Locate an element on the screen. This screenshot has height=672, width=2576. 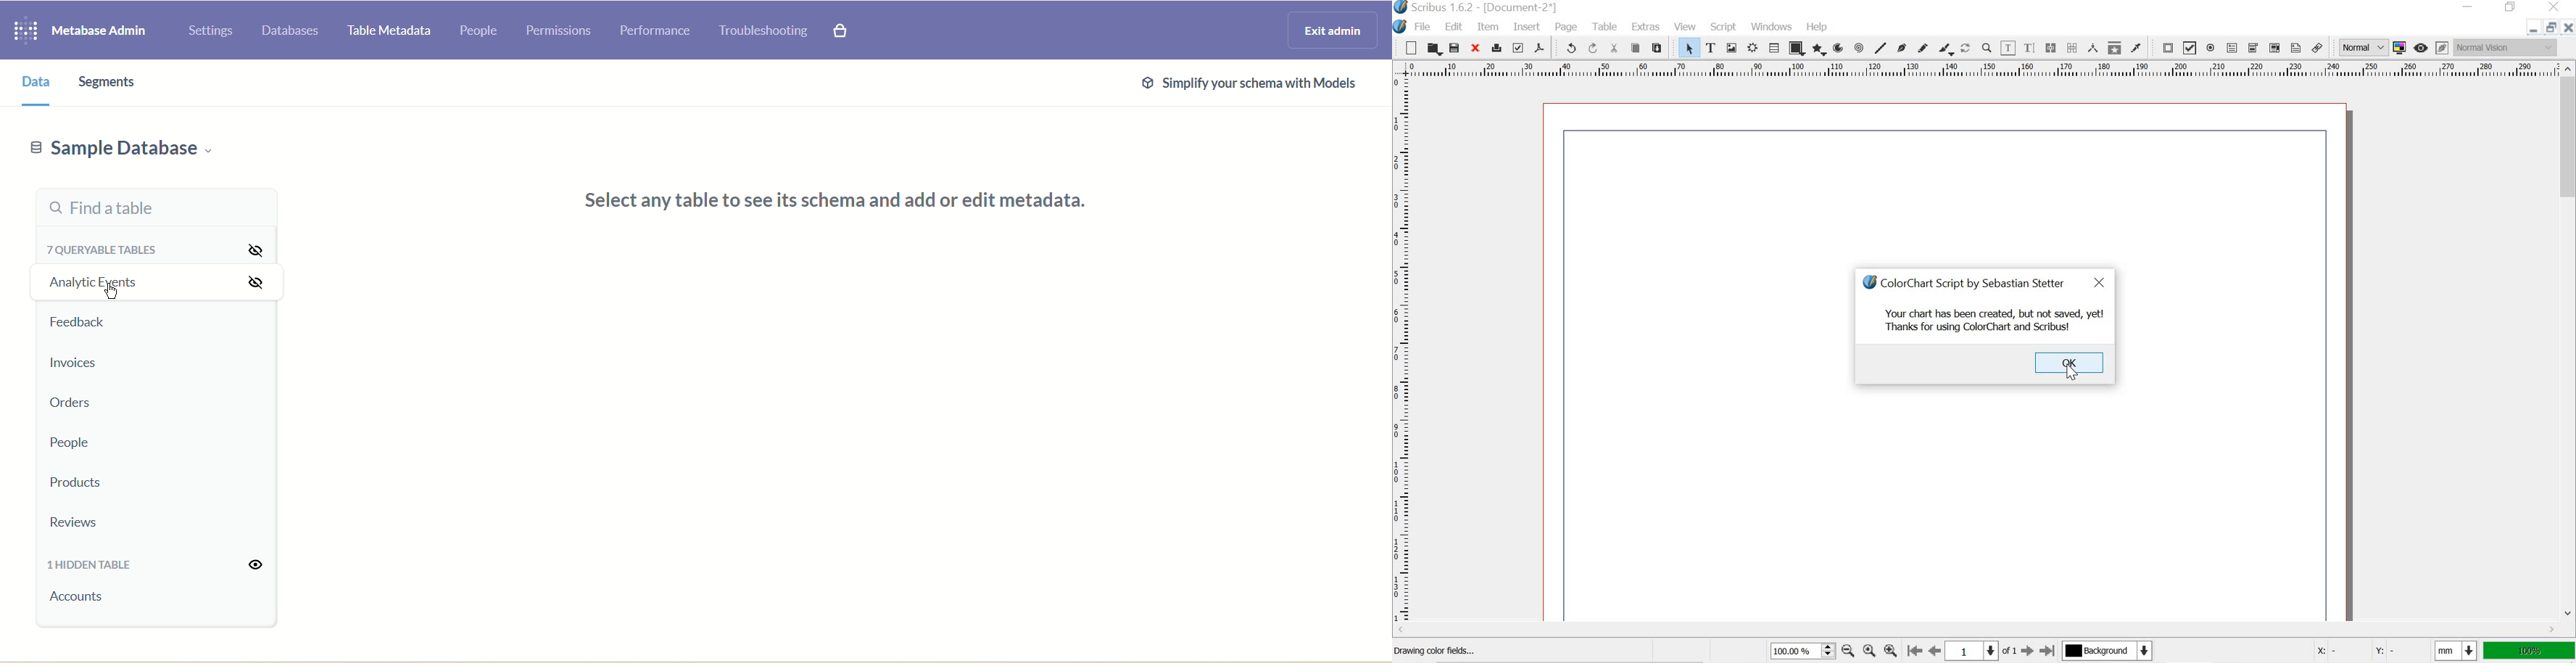
freehand line is located at coordinates (1922, 48).